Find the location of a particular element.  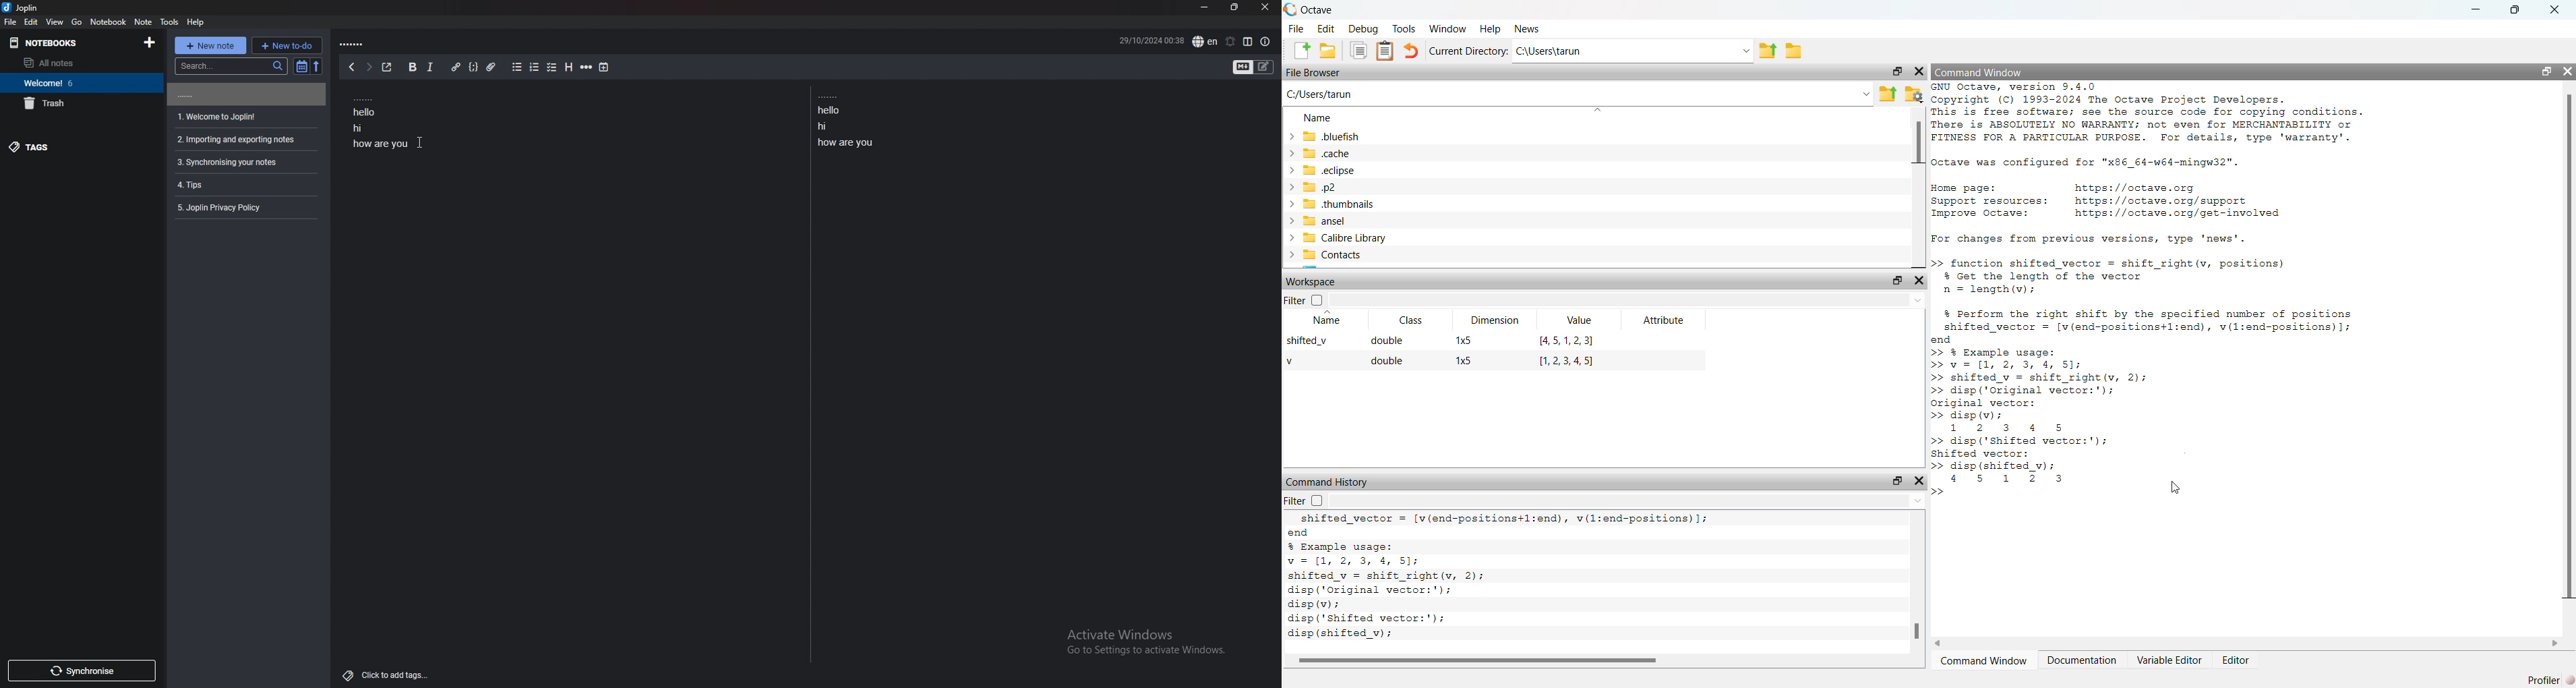

note is located at coordinates (244, 184).